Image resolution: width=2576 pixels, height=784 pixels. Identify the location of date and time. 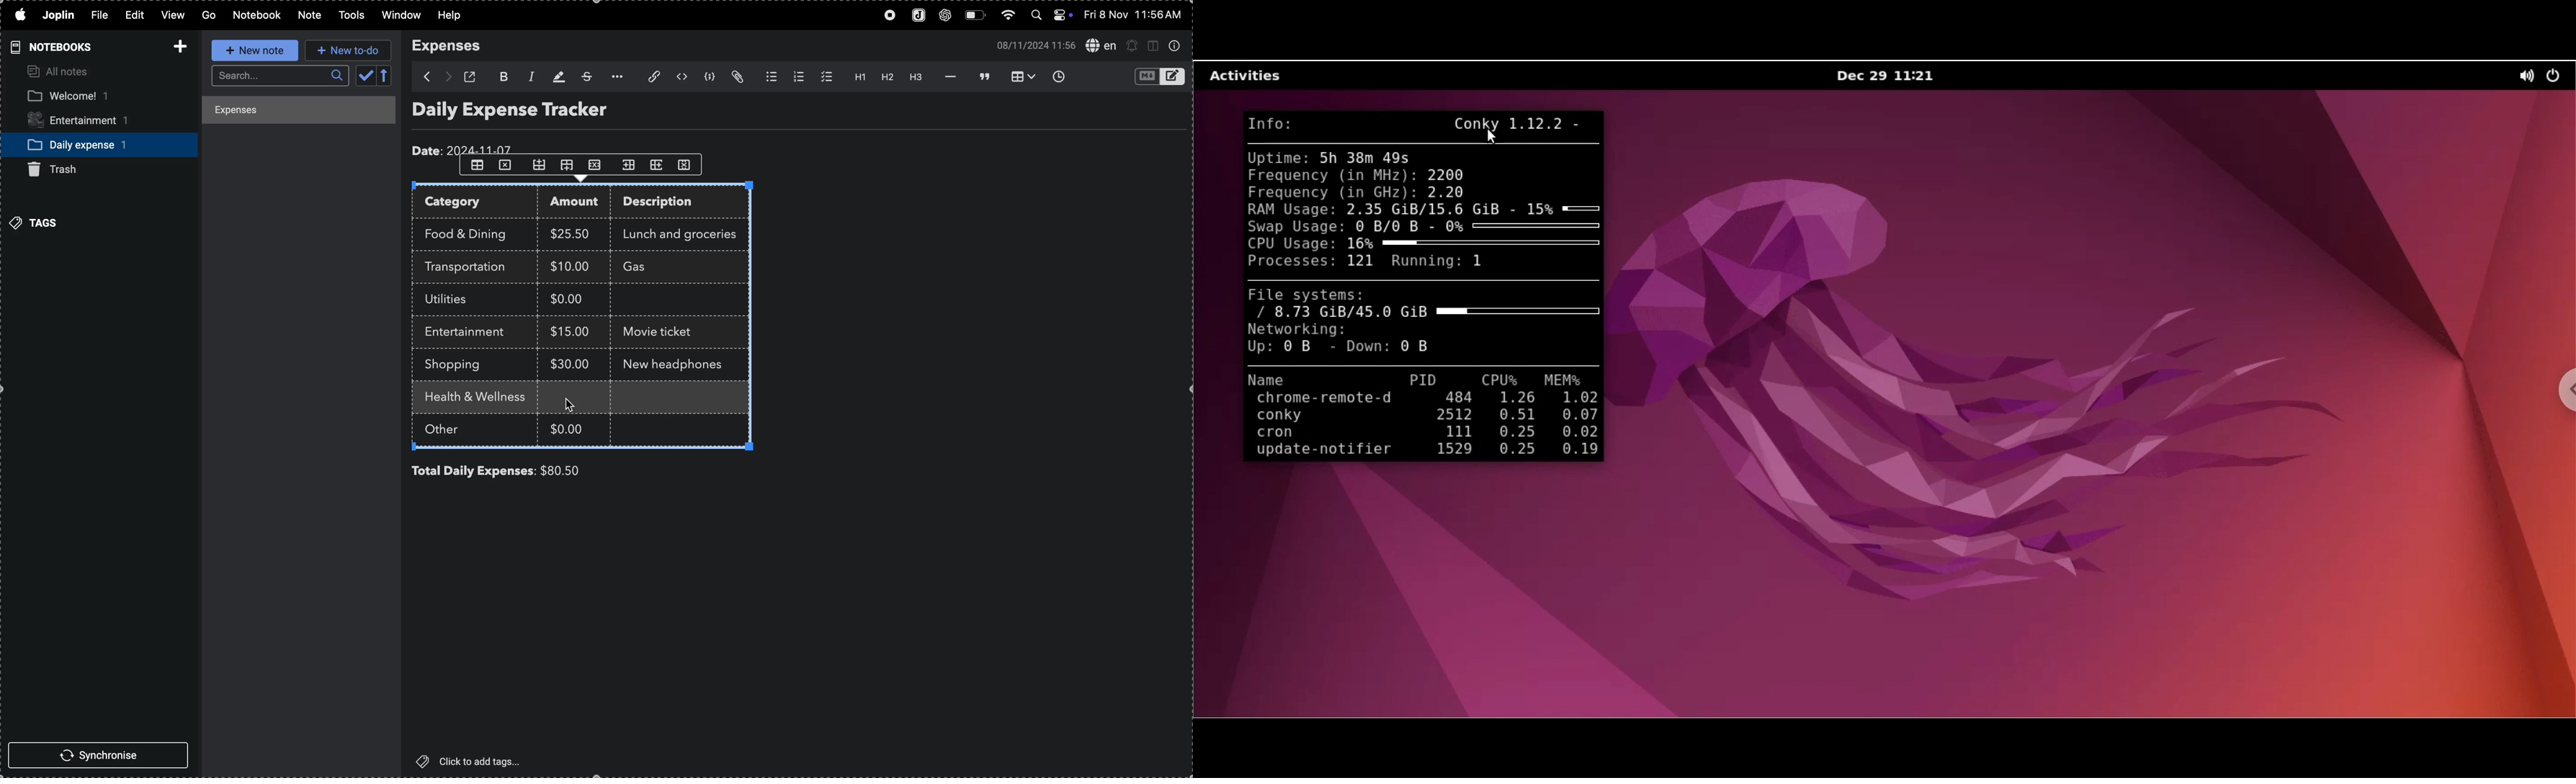
(1134, 15).